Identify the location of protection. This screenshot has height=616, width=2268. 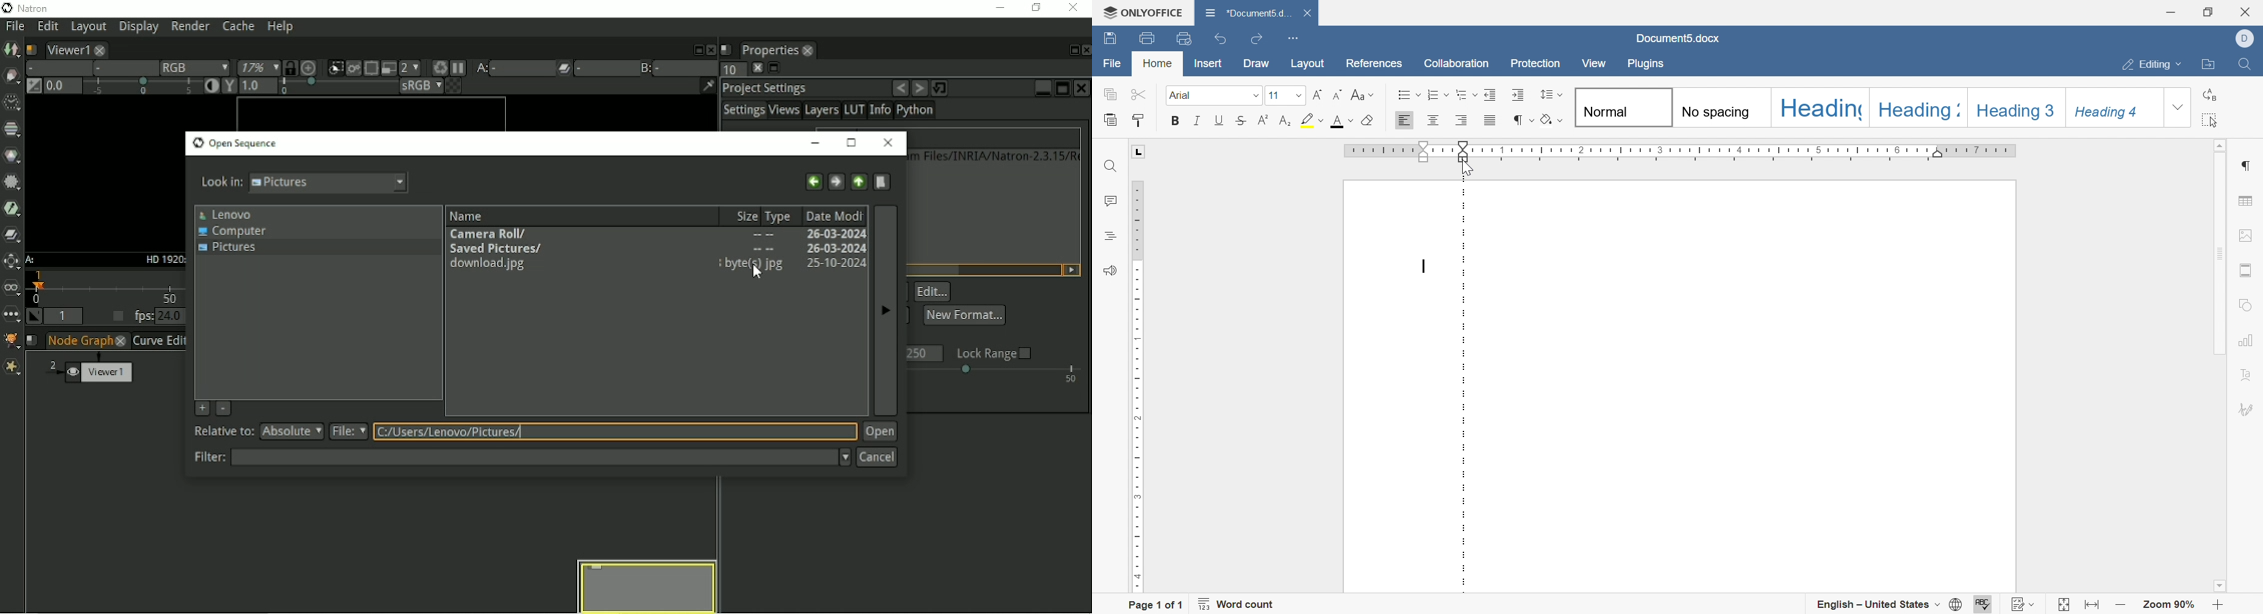
(1535, 63).